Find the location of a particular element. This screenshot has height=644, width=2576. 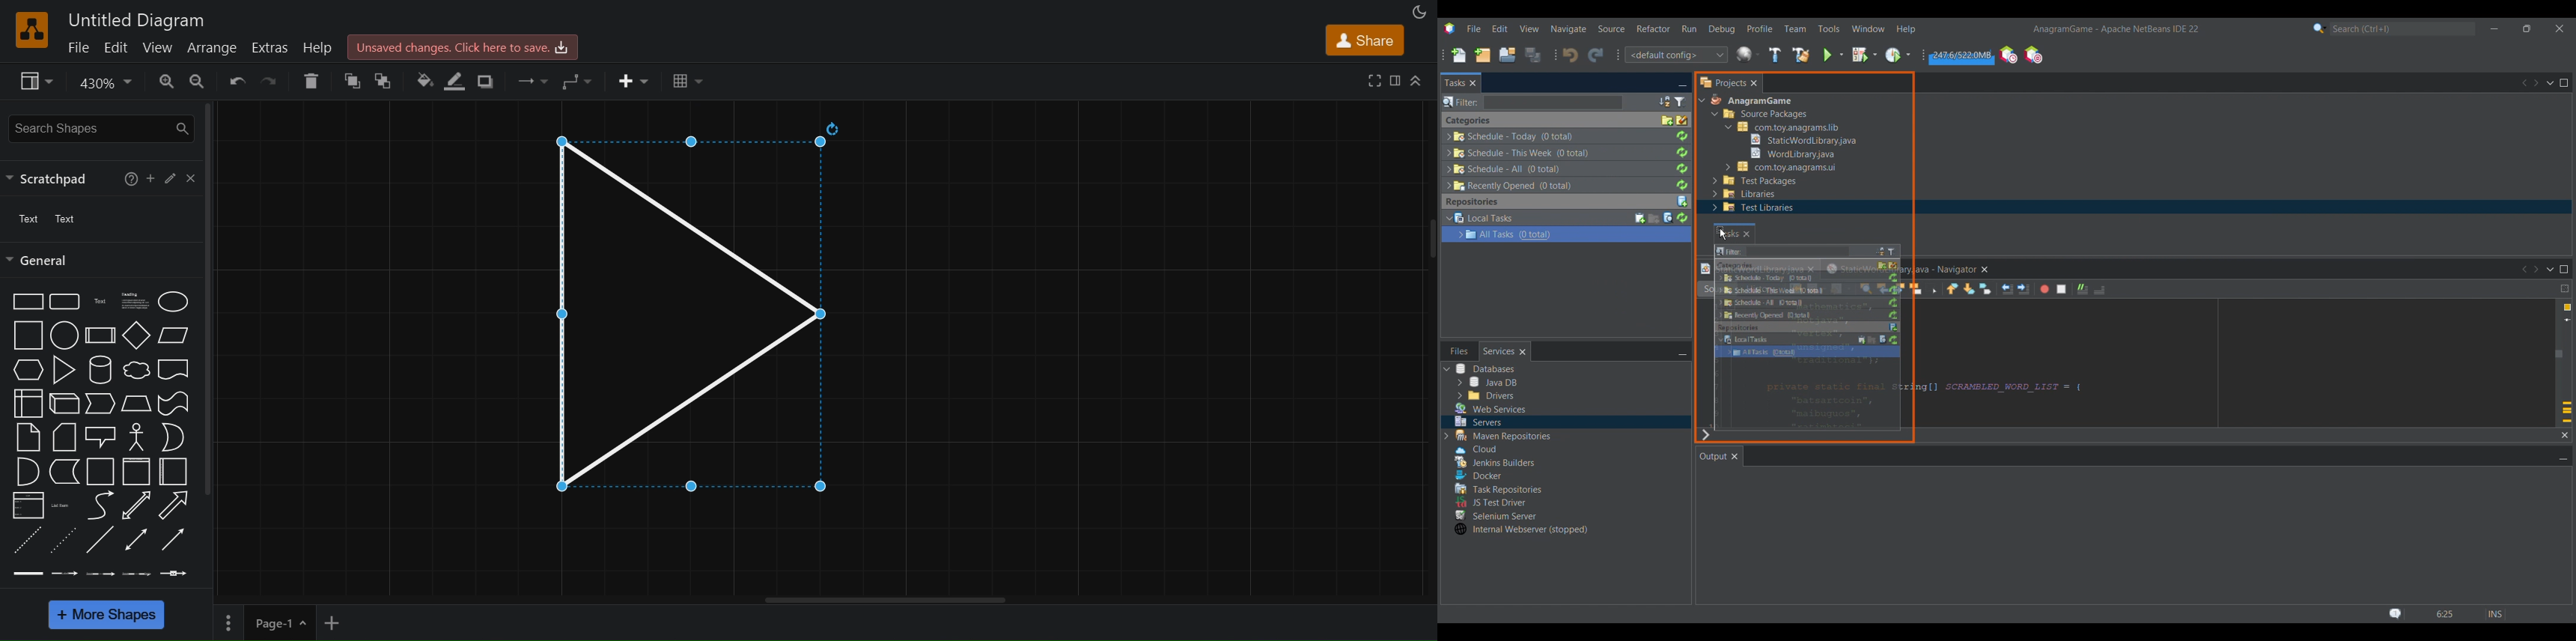

fullscreen is located at coordinates (1371, 79).